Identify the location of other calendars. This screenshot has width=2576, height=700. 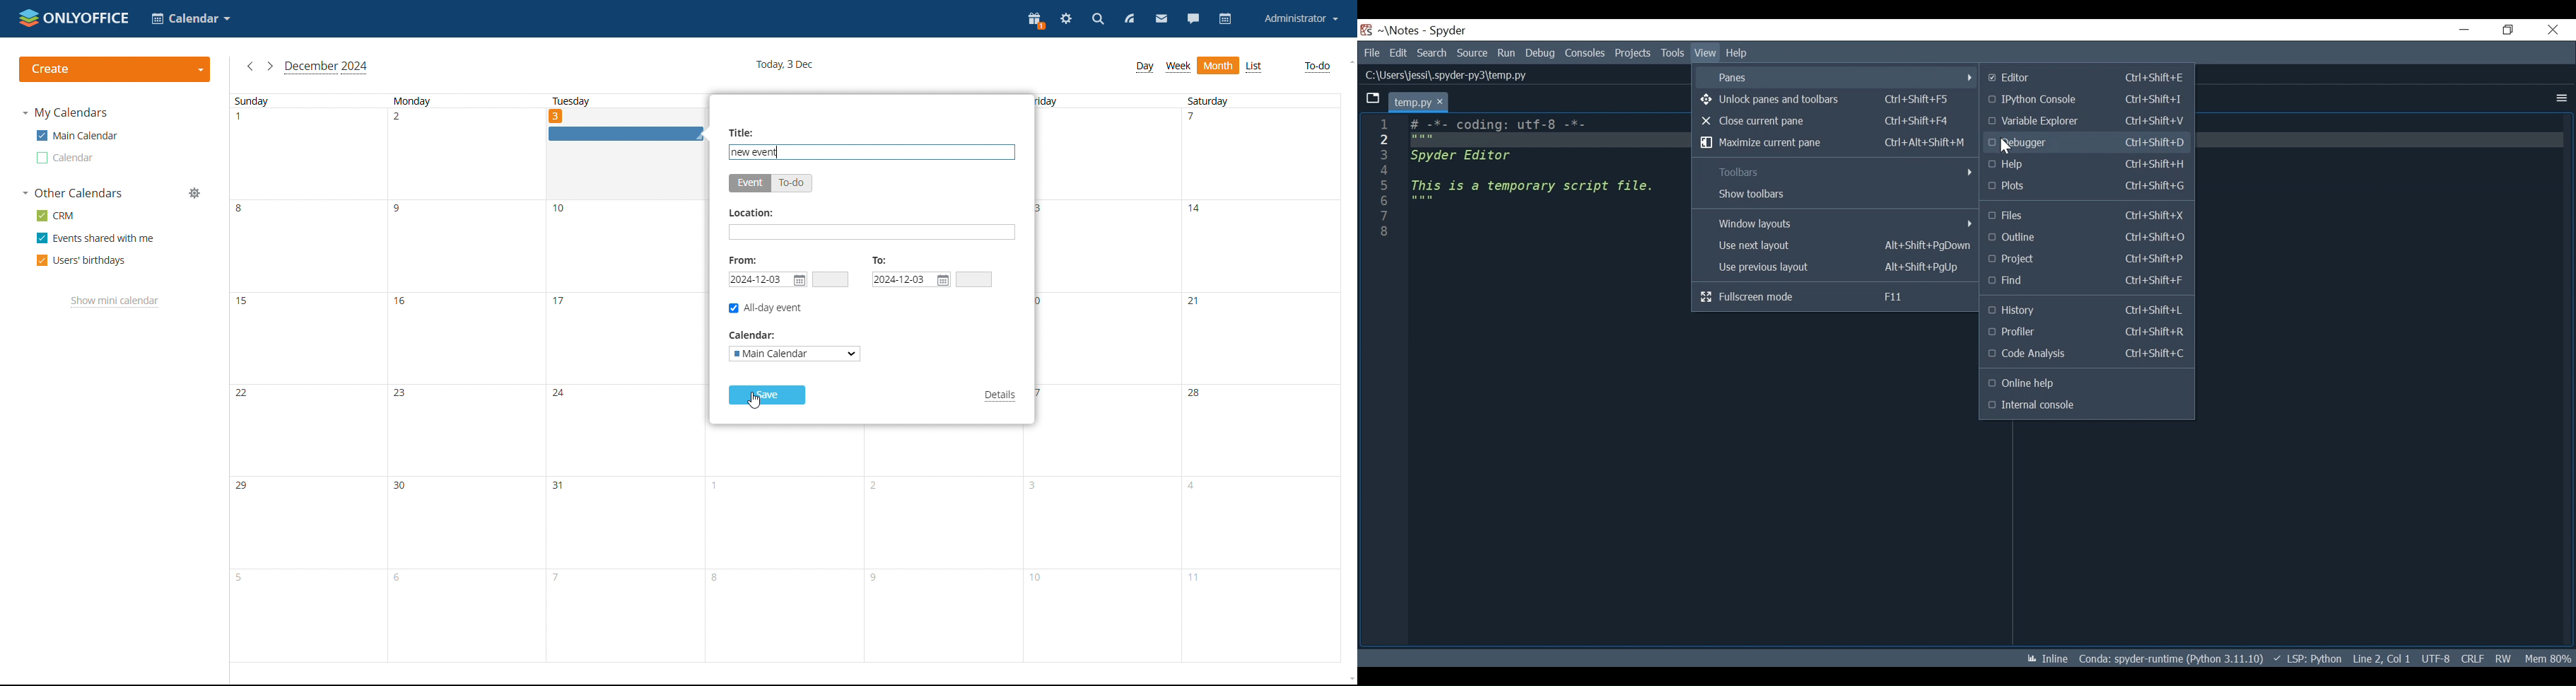
(72, 192).